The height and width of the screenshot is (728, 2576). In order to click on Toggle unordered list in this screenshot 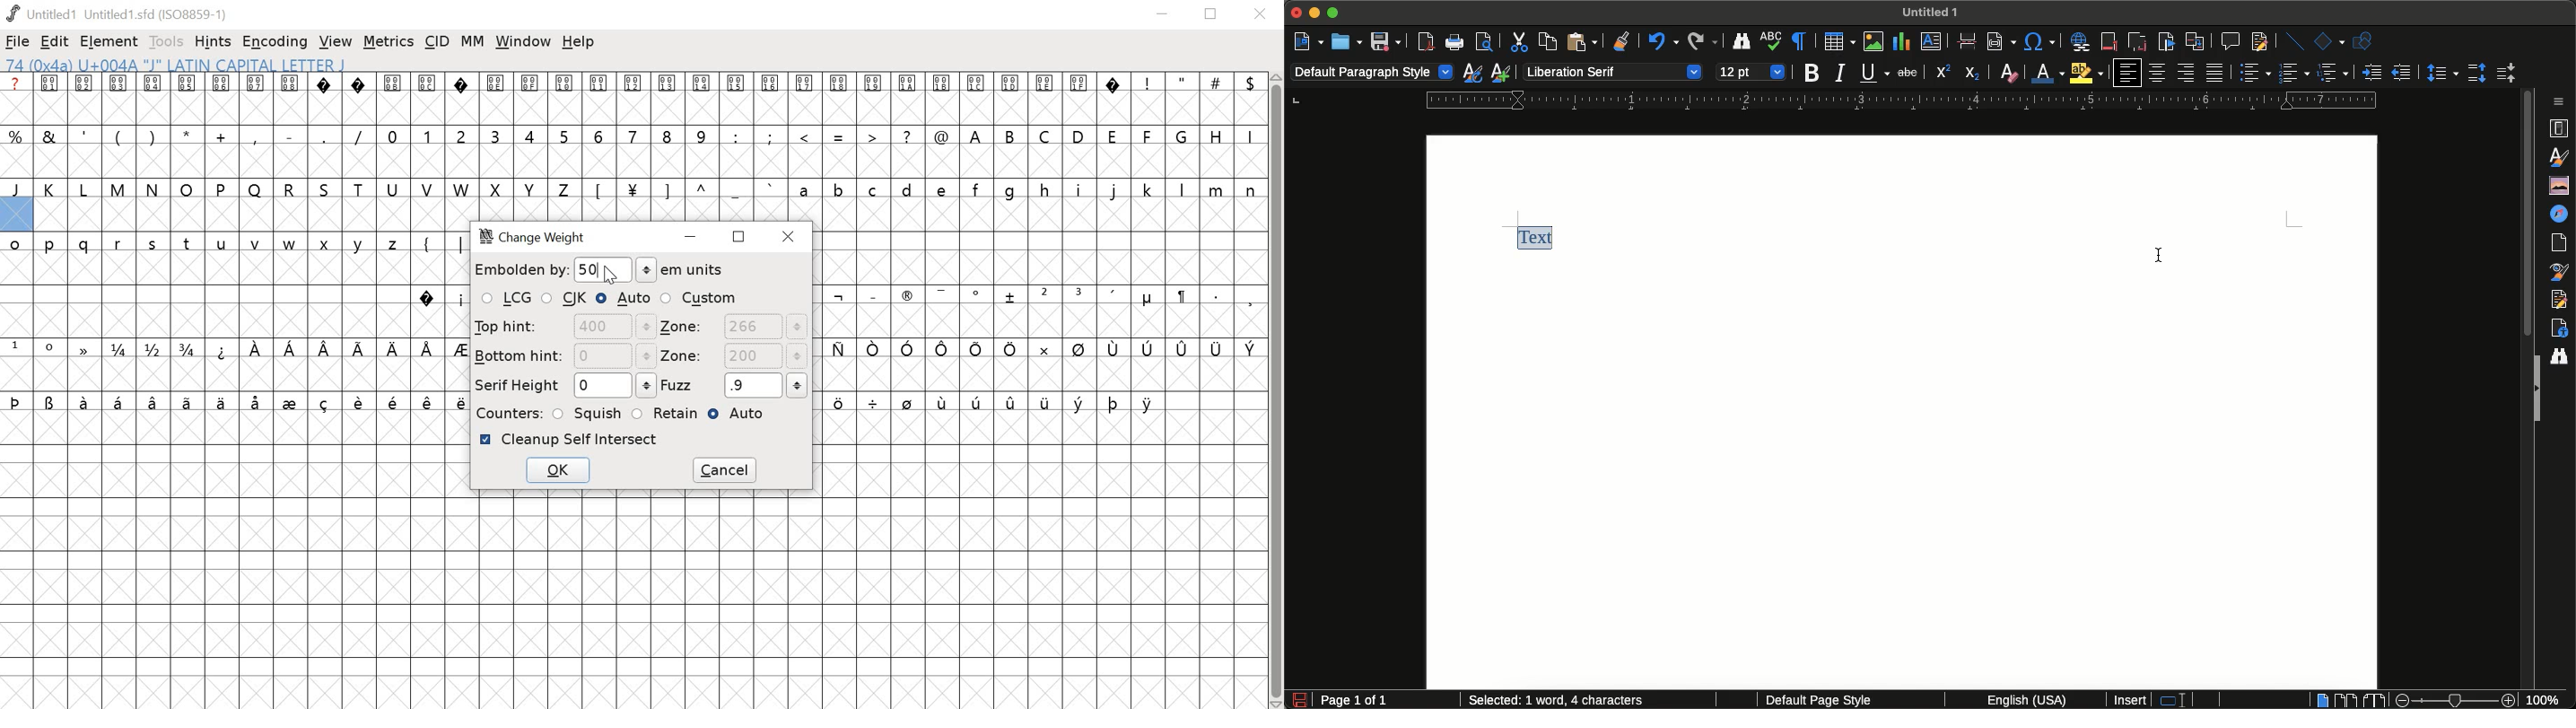, I will do `click(2255, 73)`.